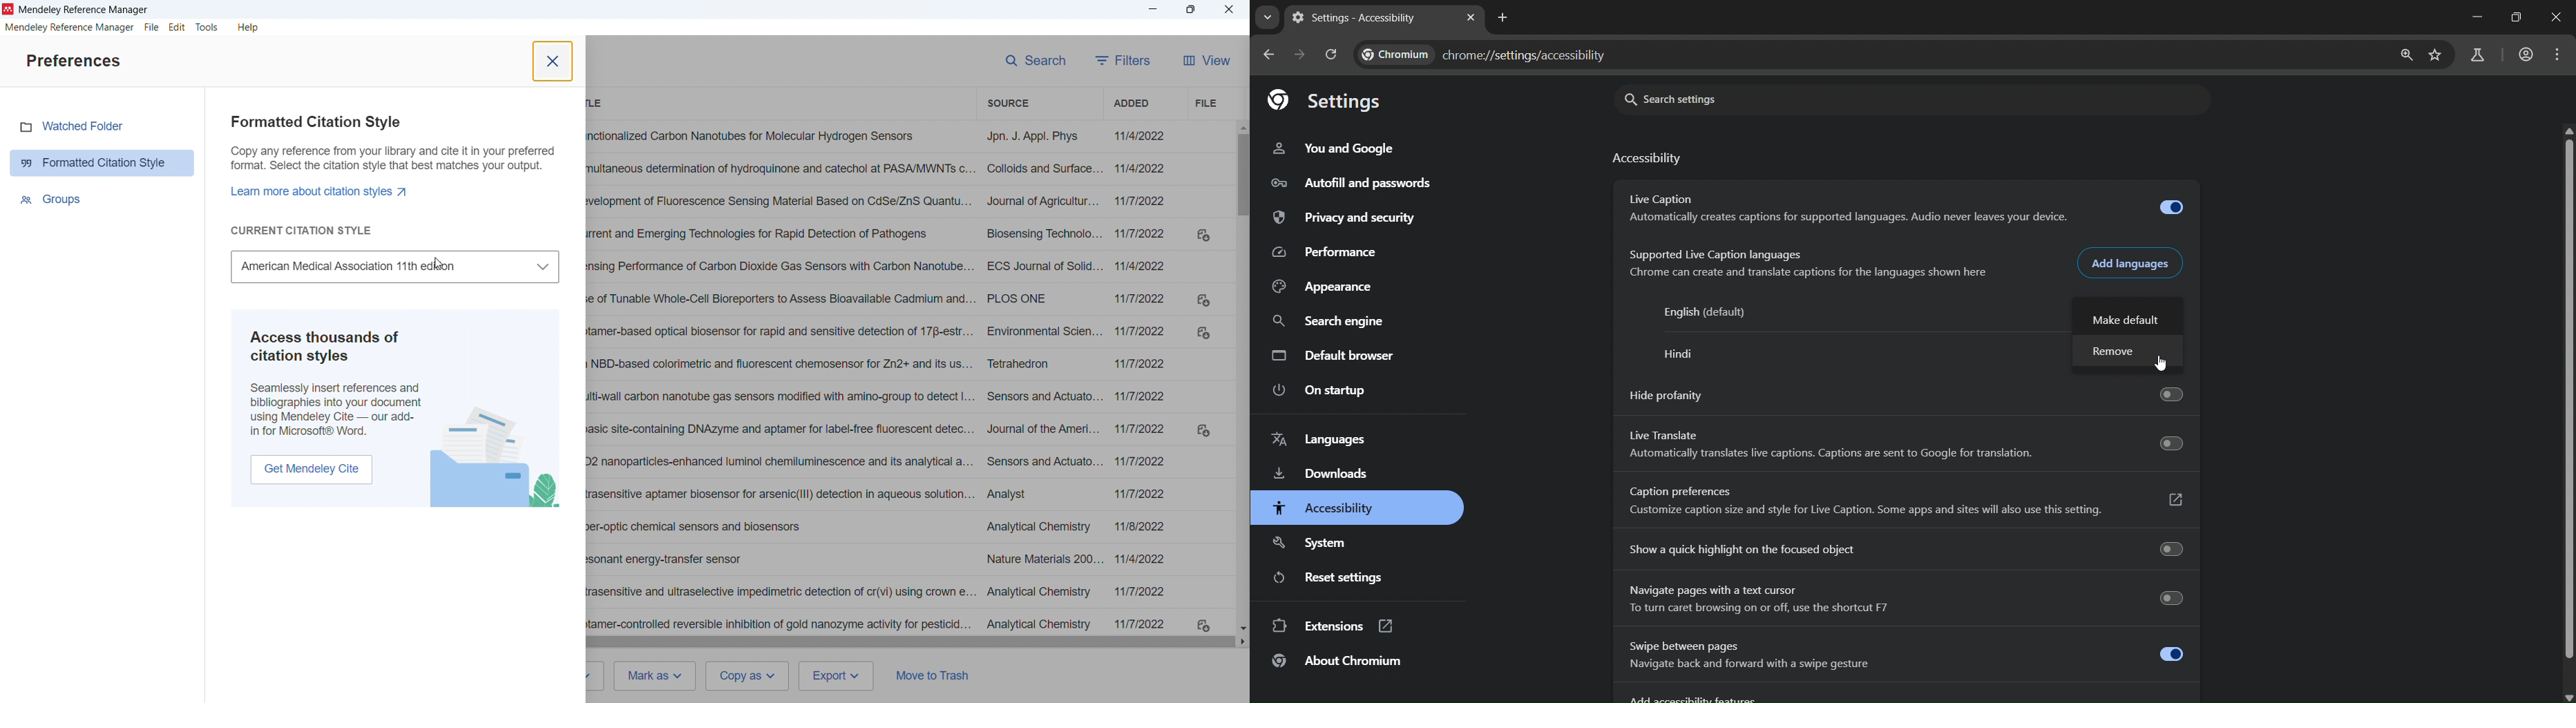 The image size is (2576, 728). I want to click on Close , so click(1228, 8).